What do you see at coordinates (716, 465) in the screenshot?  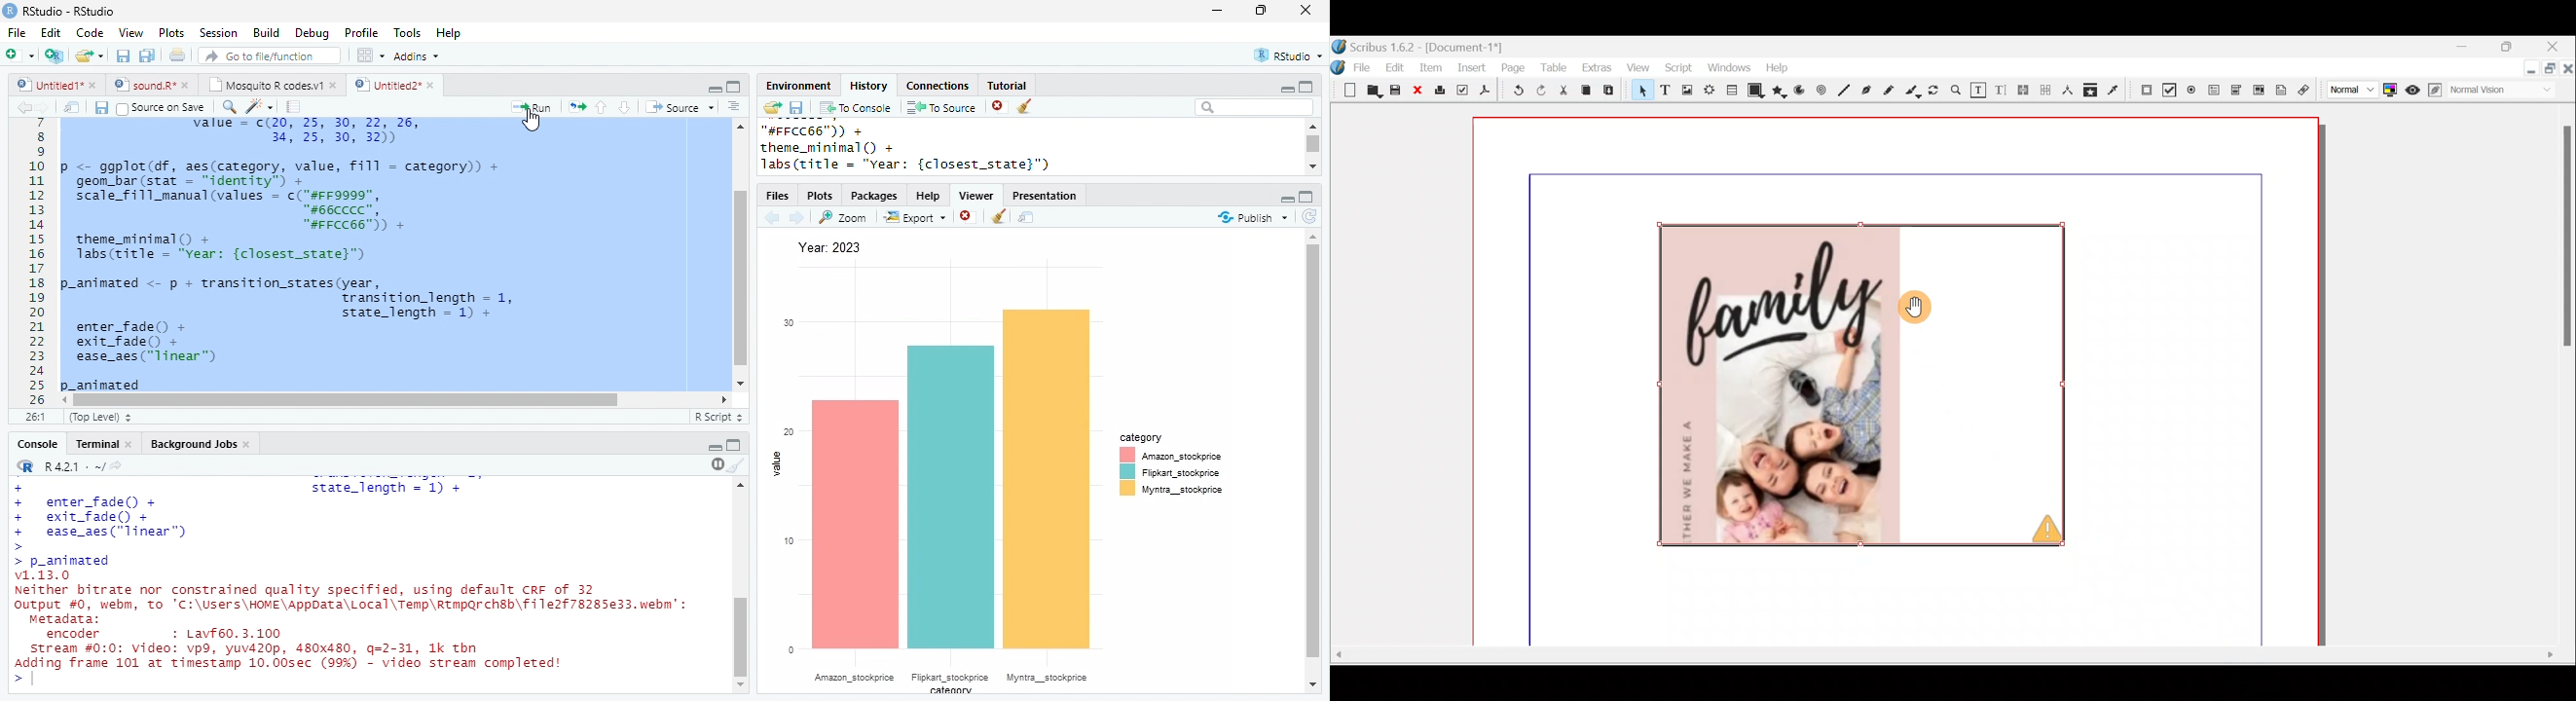 I see `pause` at bounding box center [716, 465].